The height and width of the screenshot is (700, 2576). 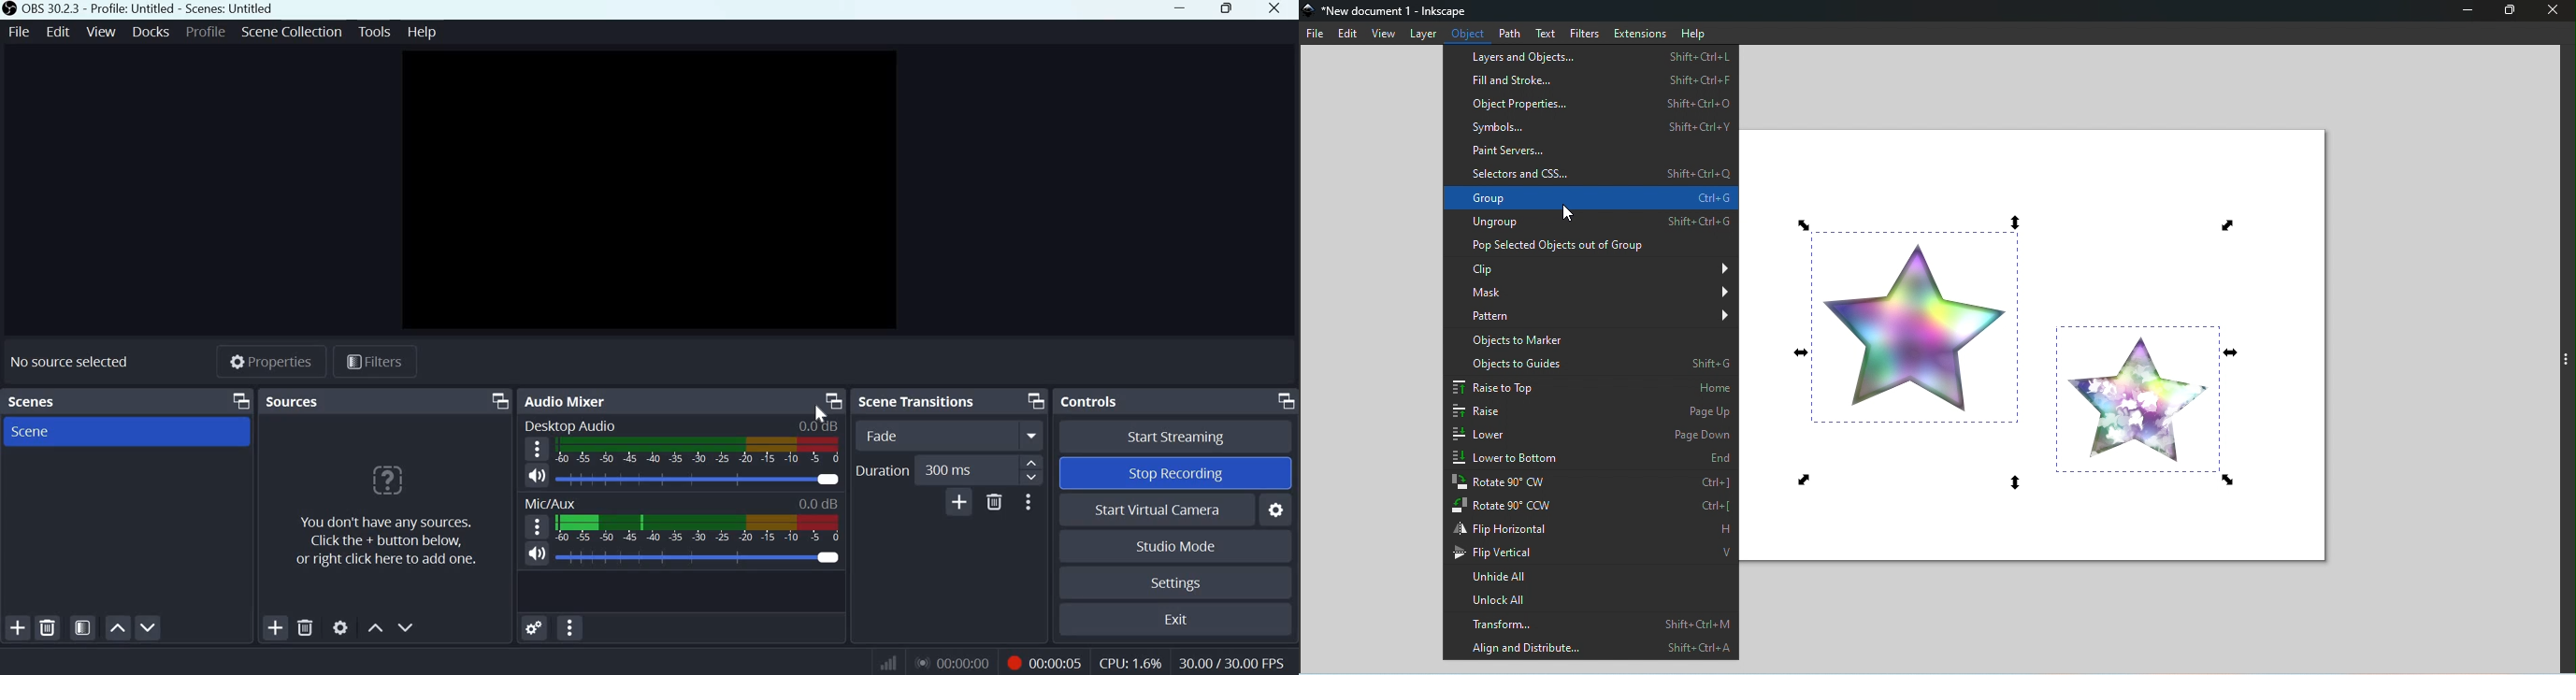 What do you see at coordinates (1424, 35) in the screenshot?
I see `Layer` at bounding box center [1424, 35].